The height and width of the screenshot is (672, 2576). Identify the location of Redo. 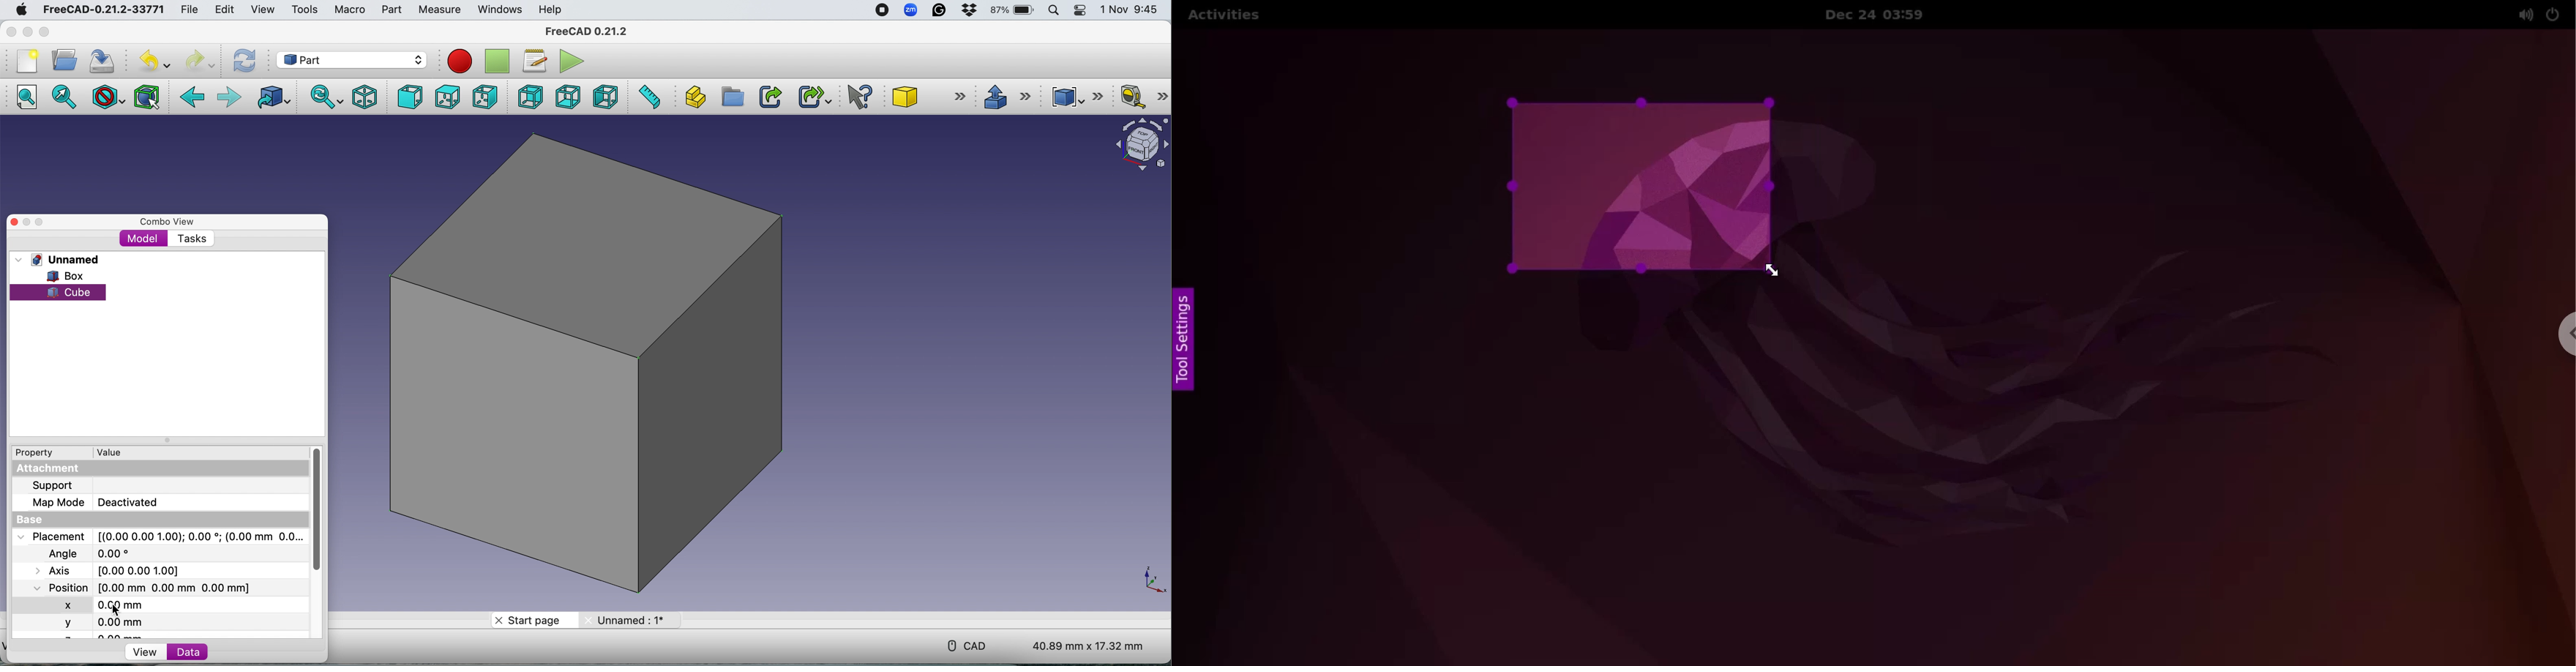
(199, 61).